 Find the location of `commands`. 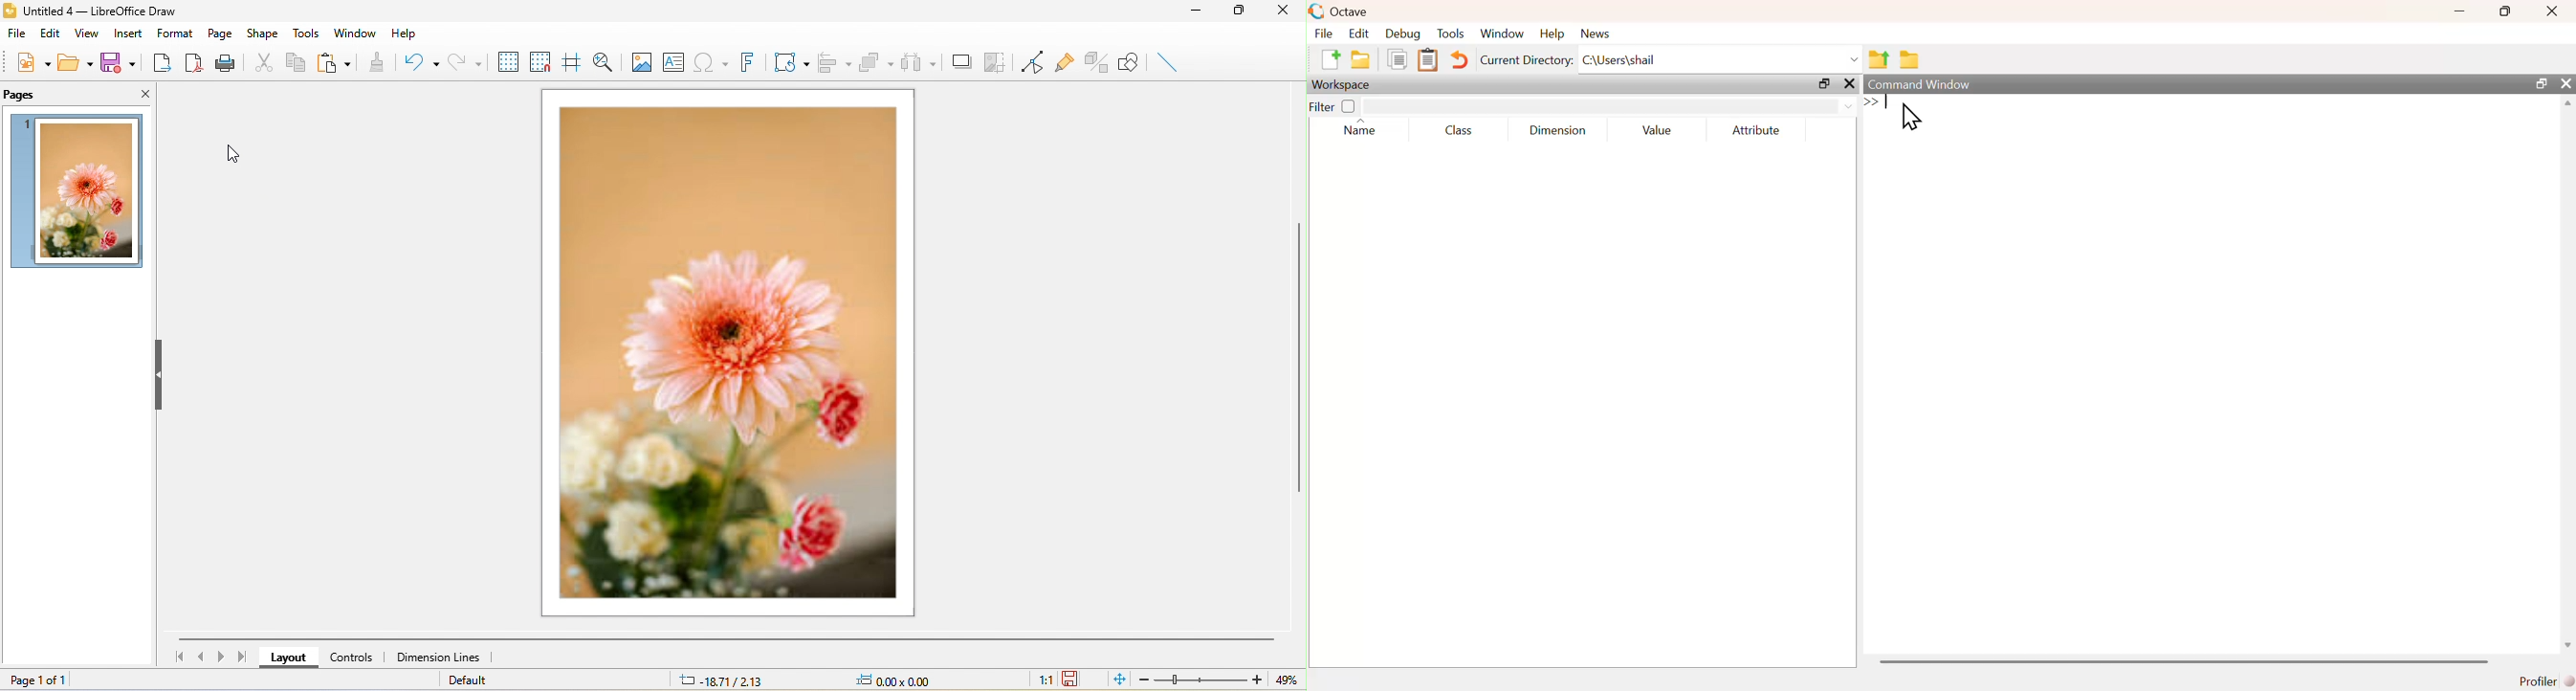

commands is located at coordinates (2006, 115).